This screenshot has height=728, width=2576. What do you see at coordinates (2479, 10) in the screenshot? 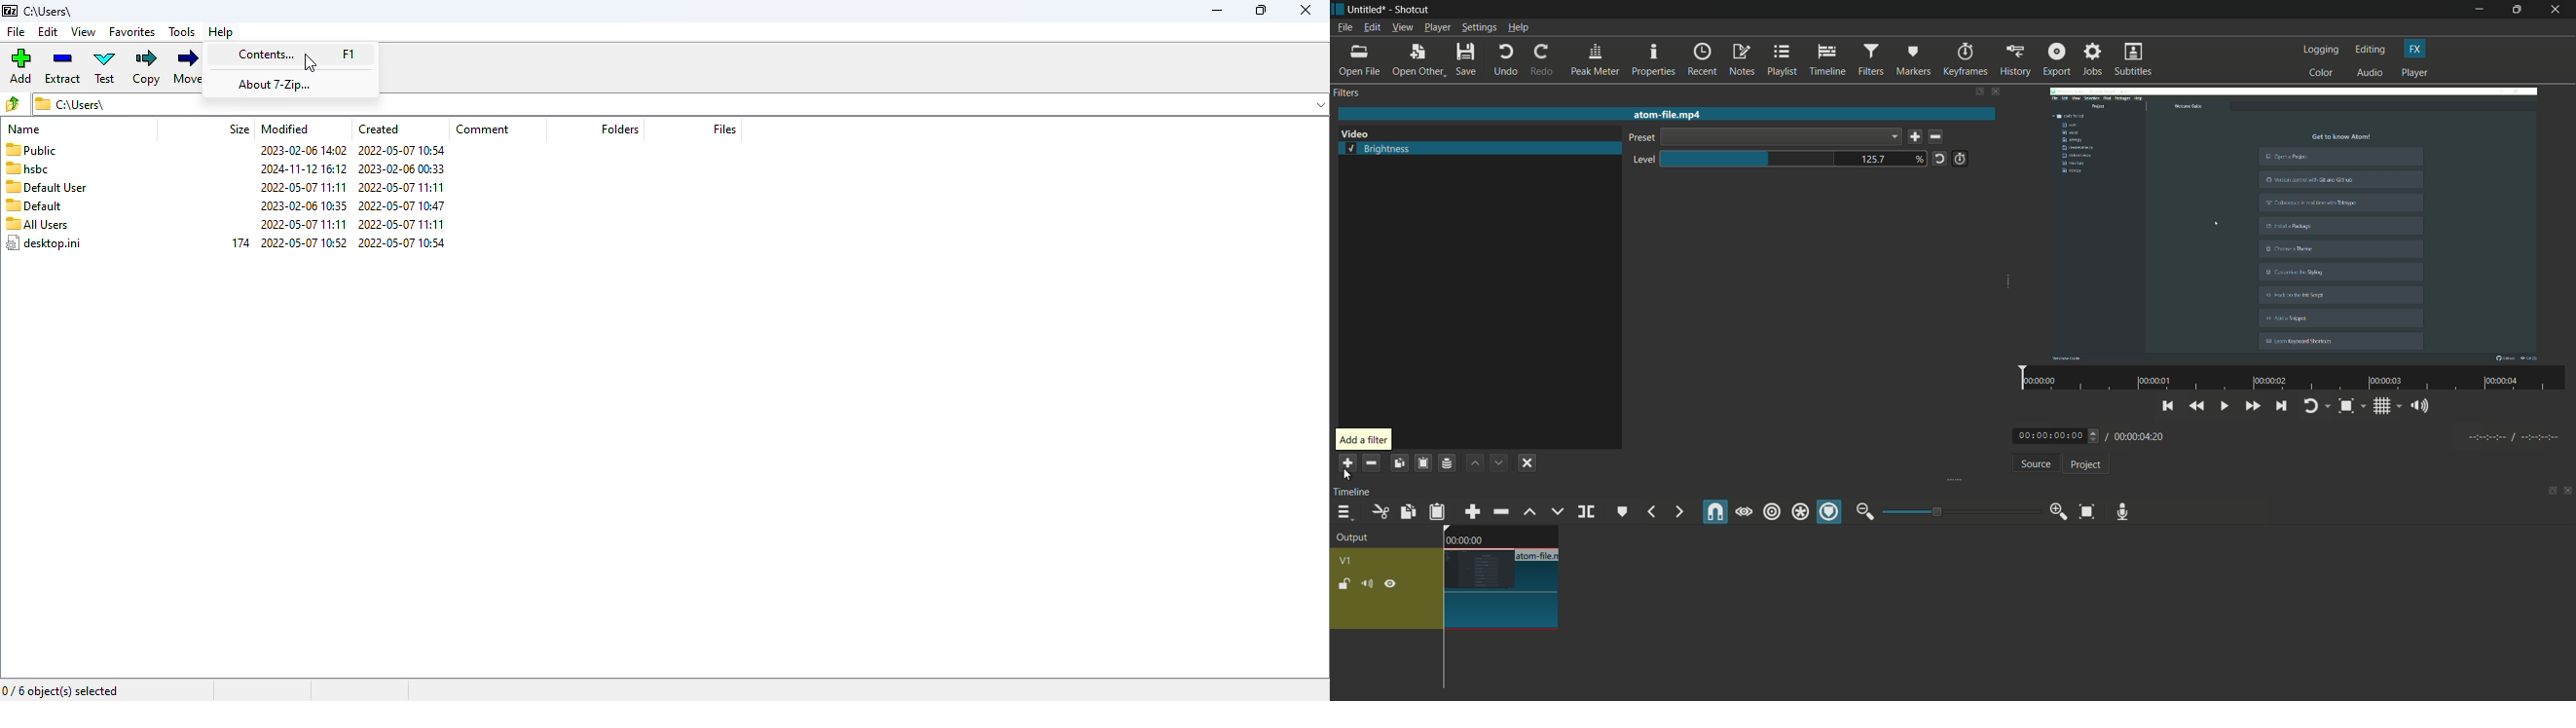
I see `minimize` at bounding box center [2479, 10].